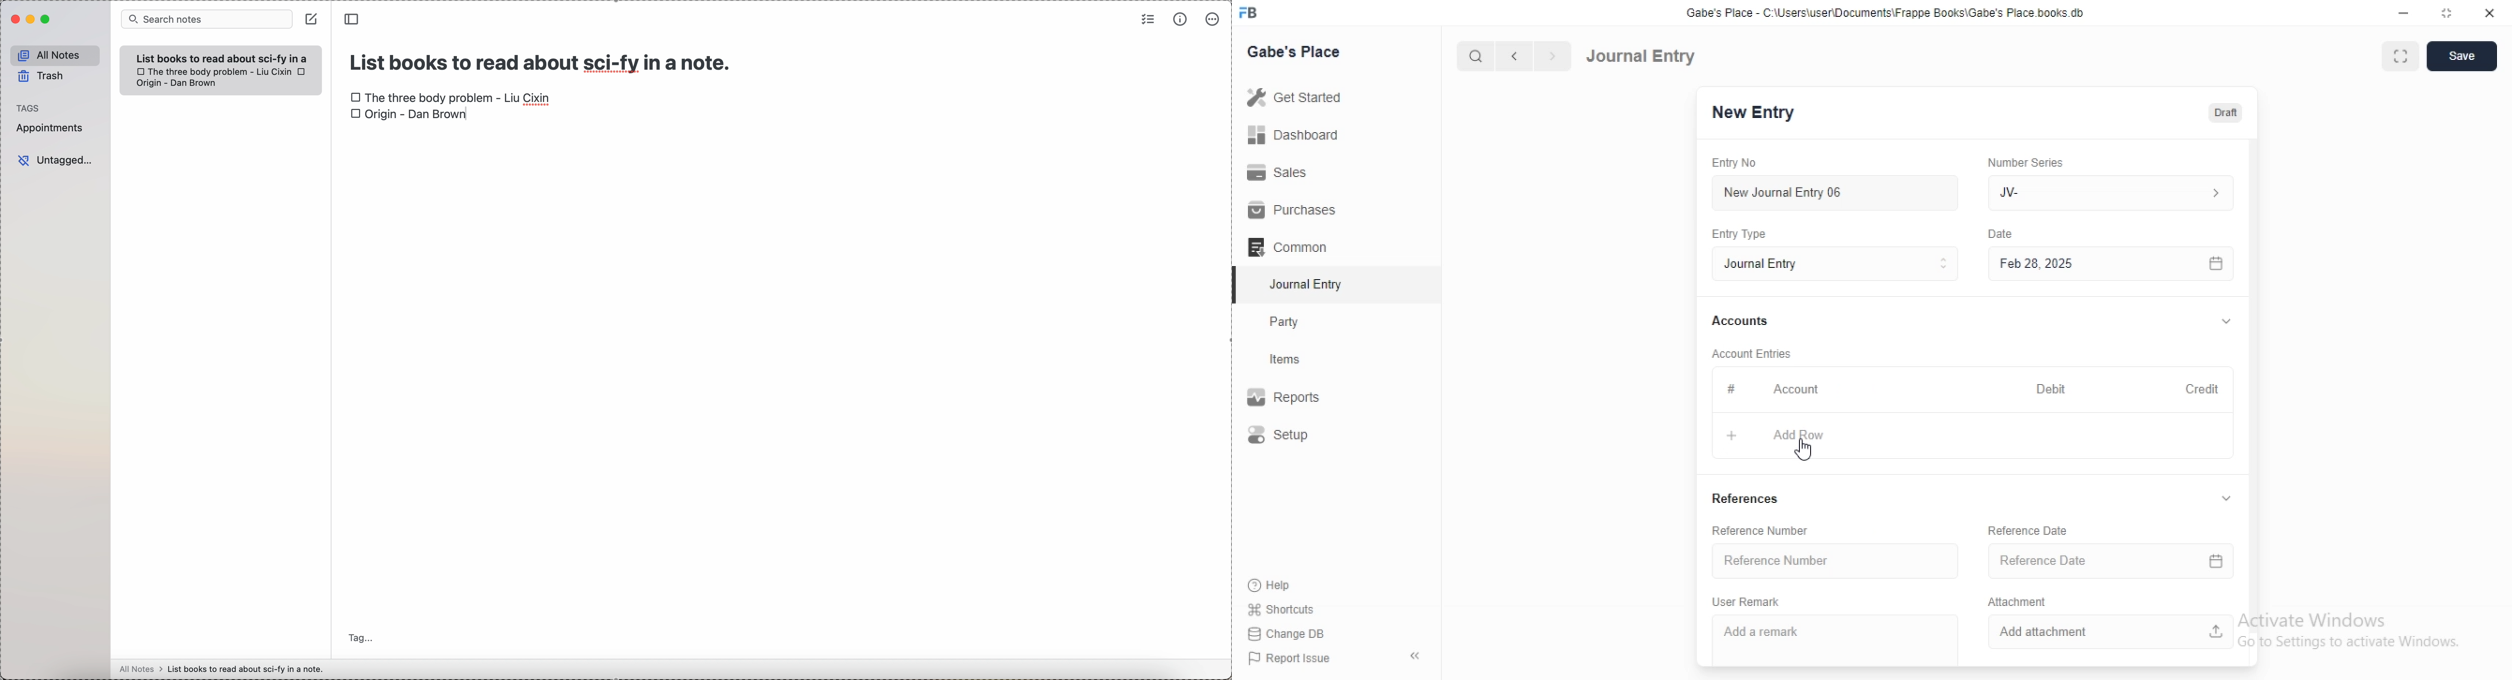  Describe the element at coordinates (2041, 530) in the screenshot. I see `Reference Date` at that location.